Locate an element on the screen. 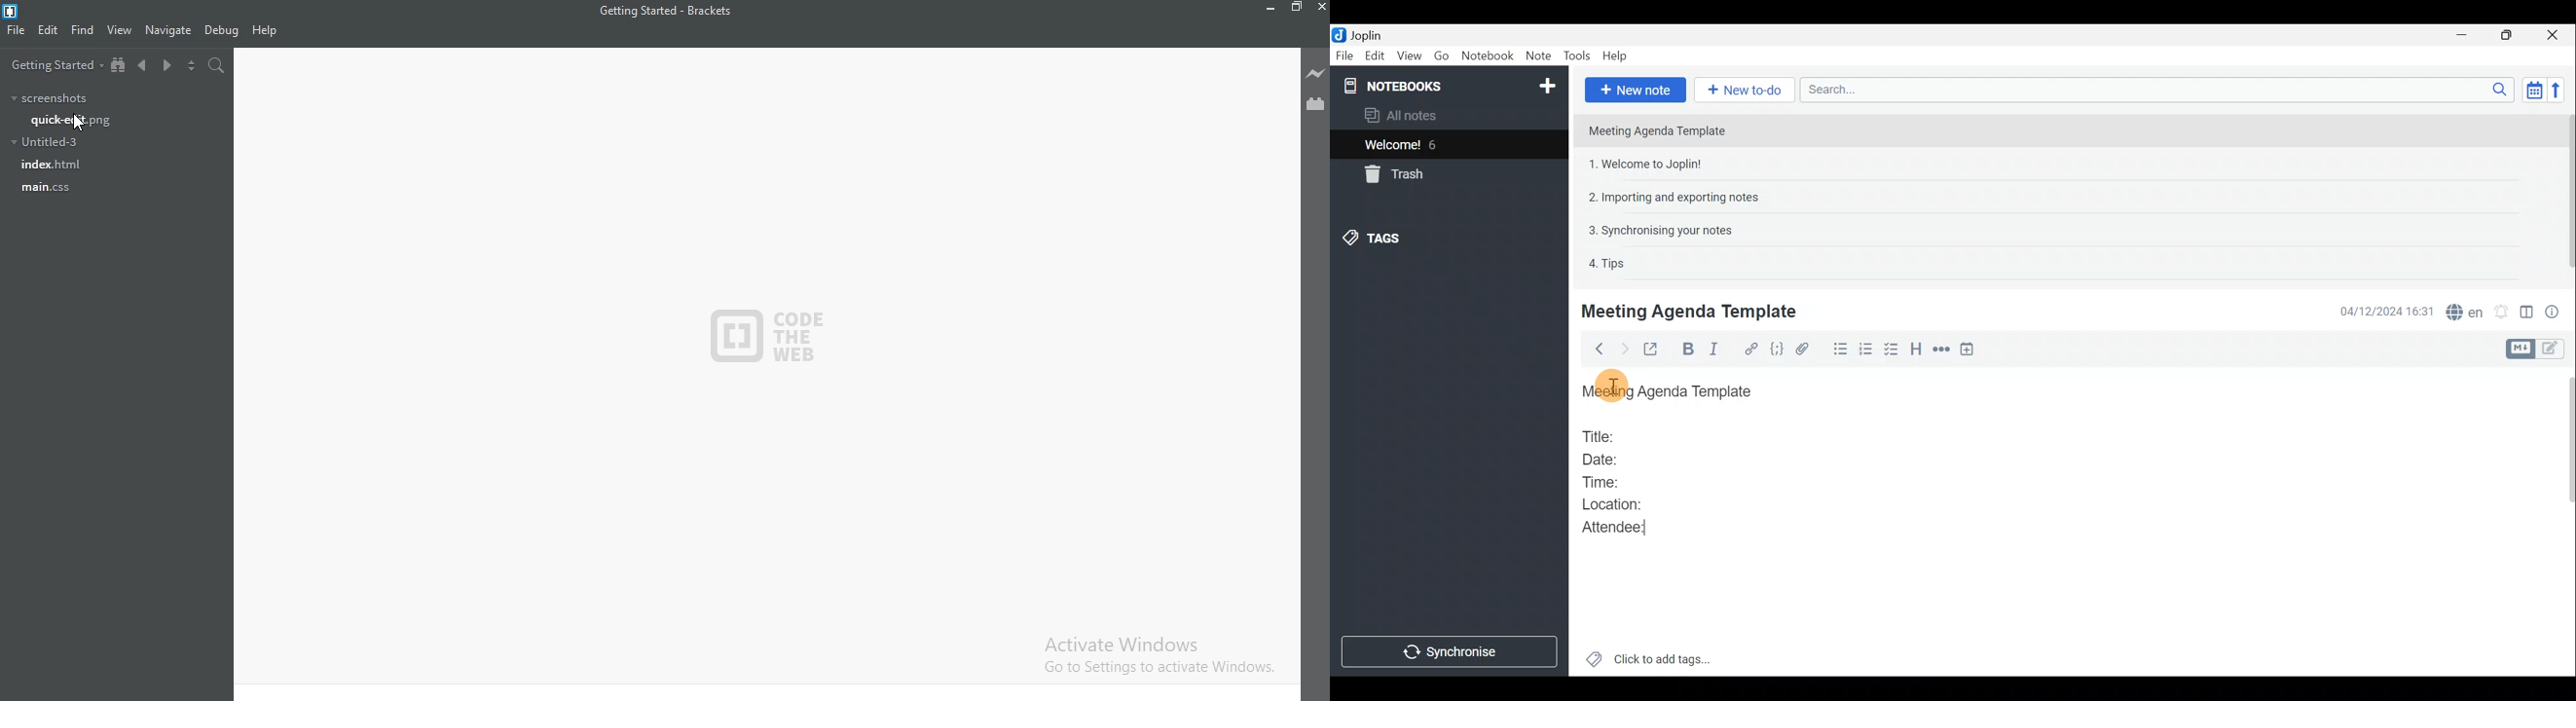 This screenshot has height=728, width=2576. Back is located at coordinates (1595, 351).